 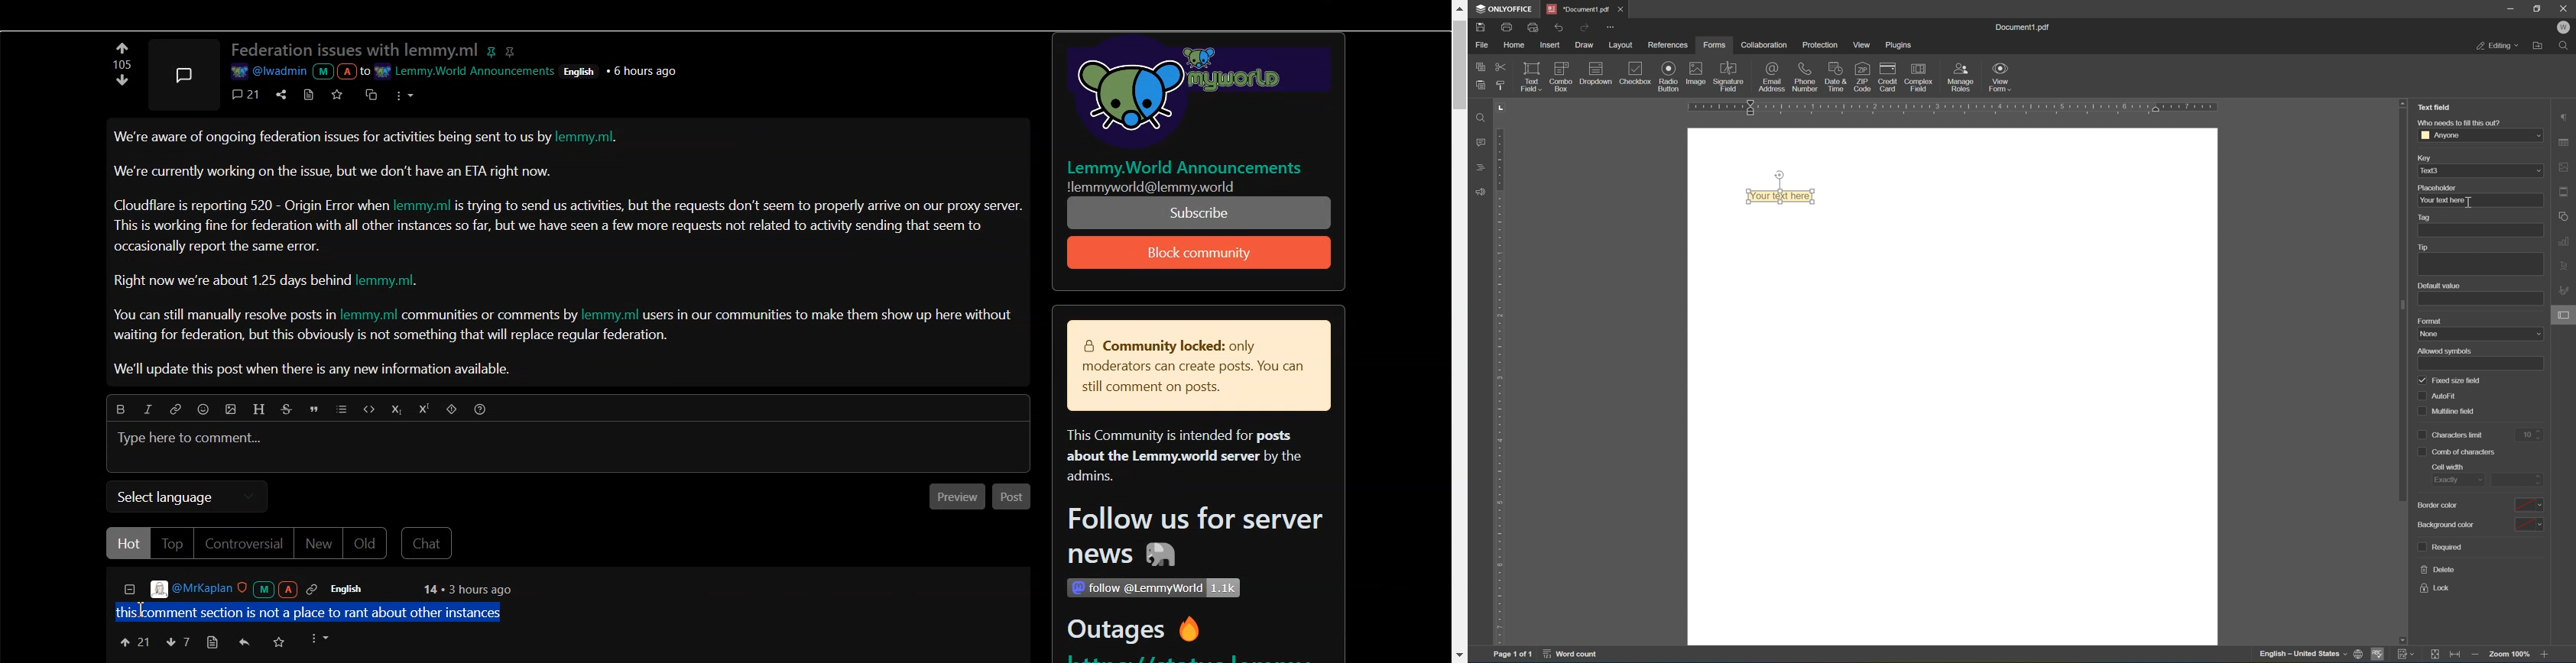 I want to click on form settings, so click(x=2526, y=332).